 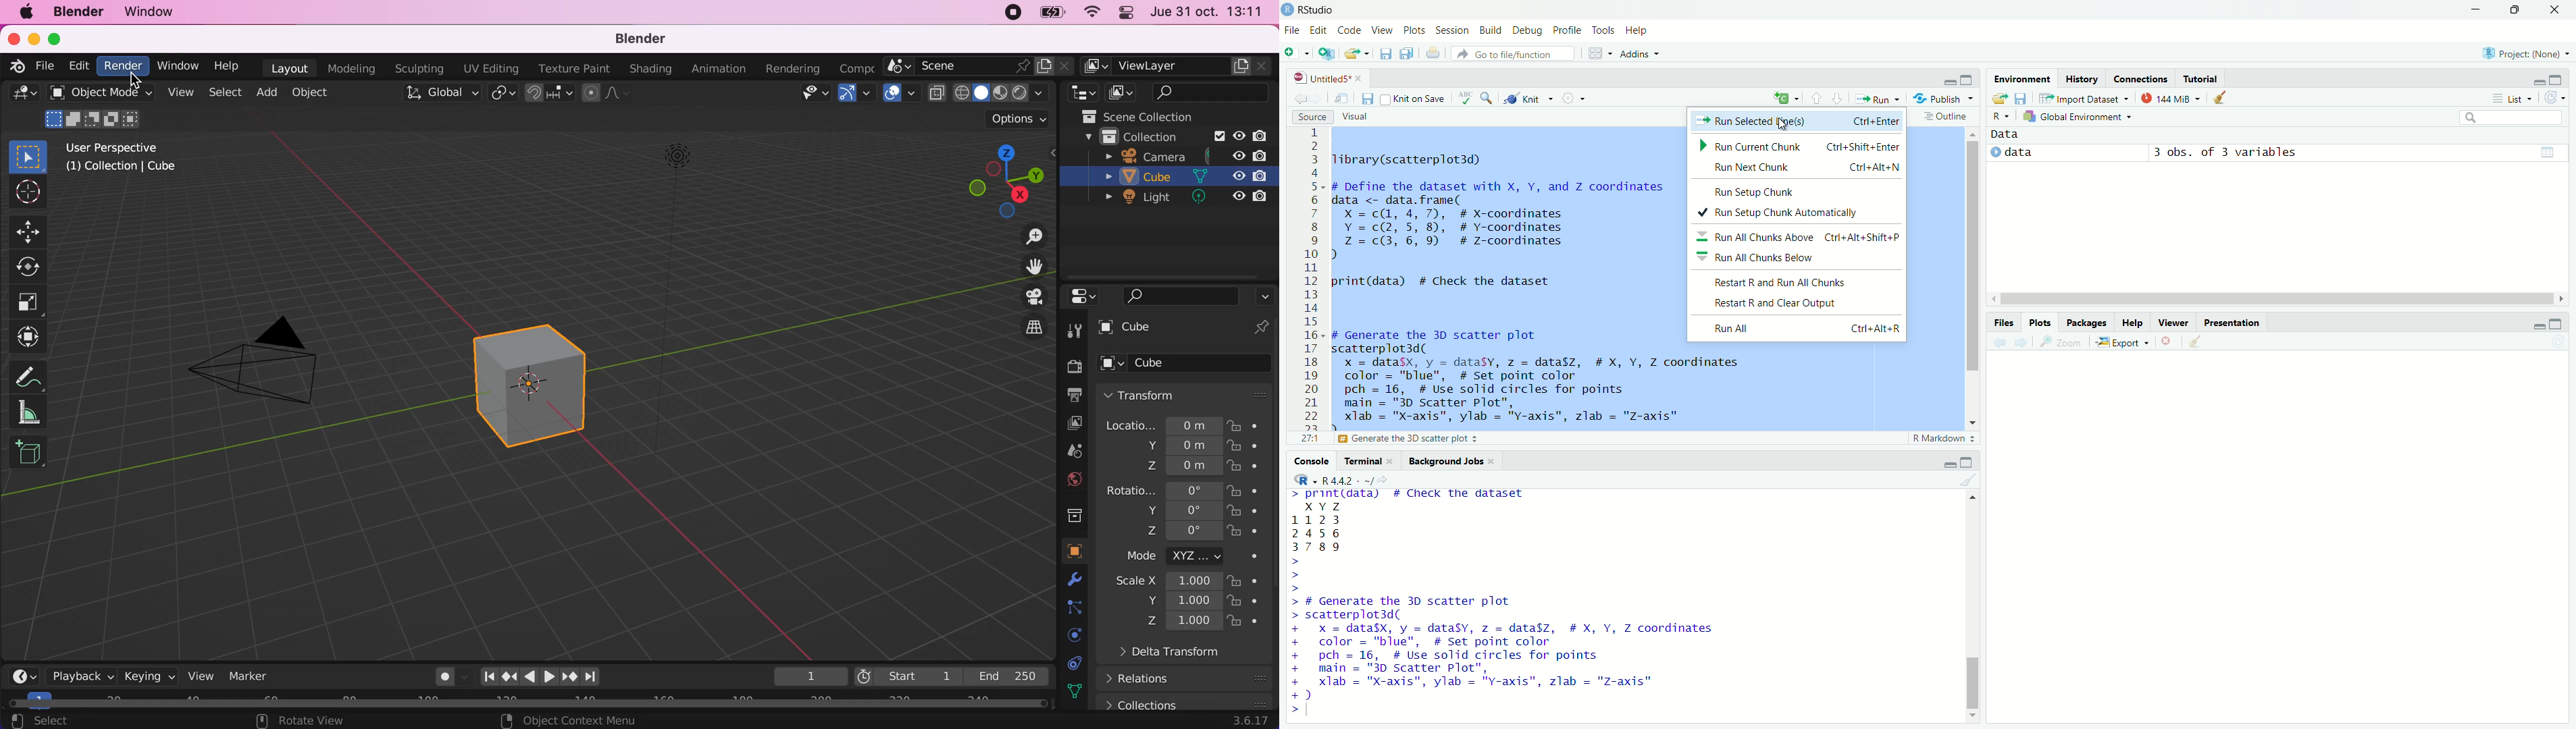 What do you see at coordinates (1299, 480) in the screenshot?
I see `R` at bounding box center [1299, 480].